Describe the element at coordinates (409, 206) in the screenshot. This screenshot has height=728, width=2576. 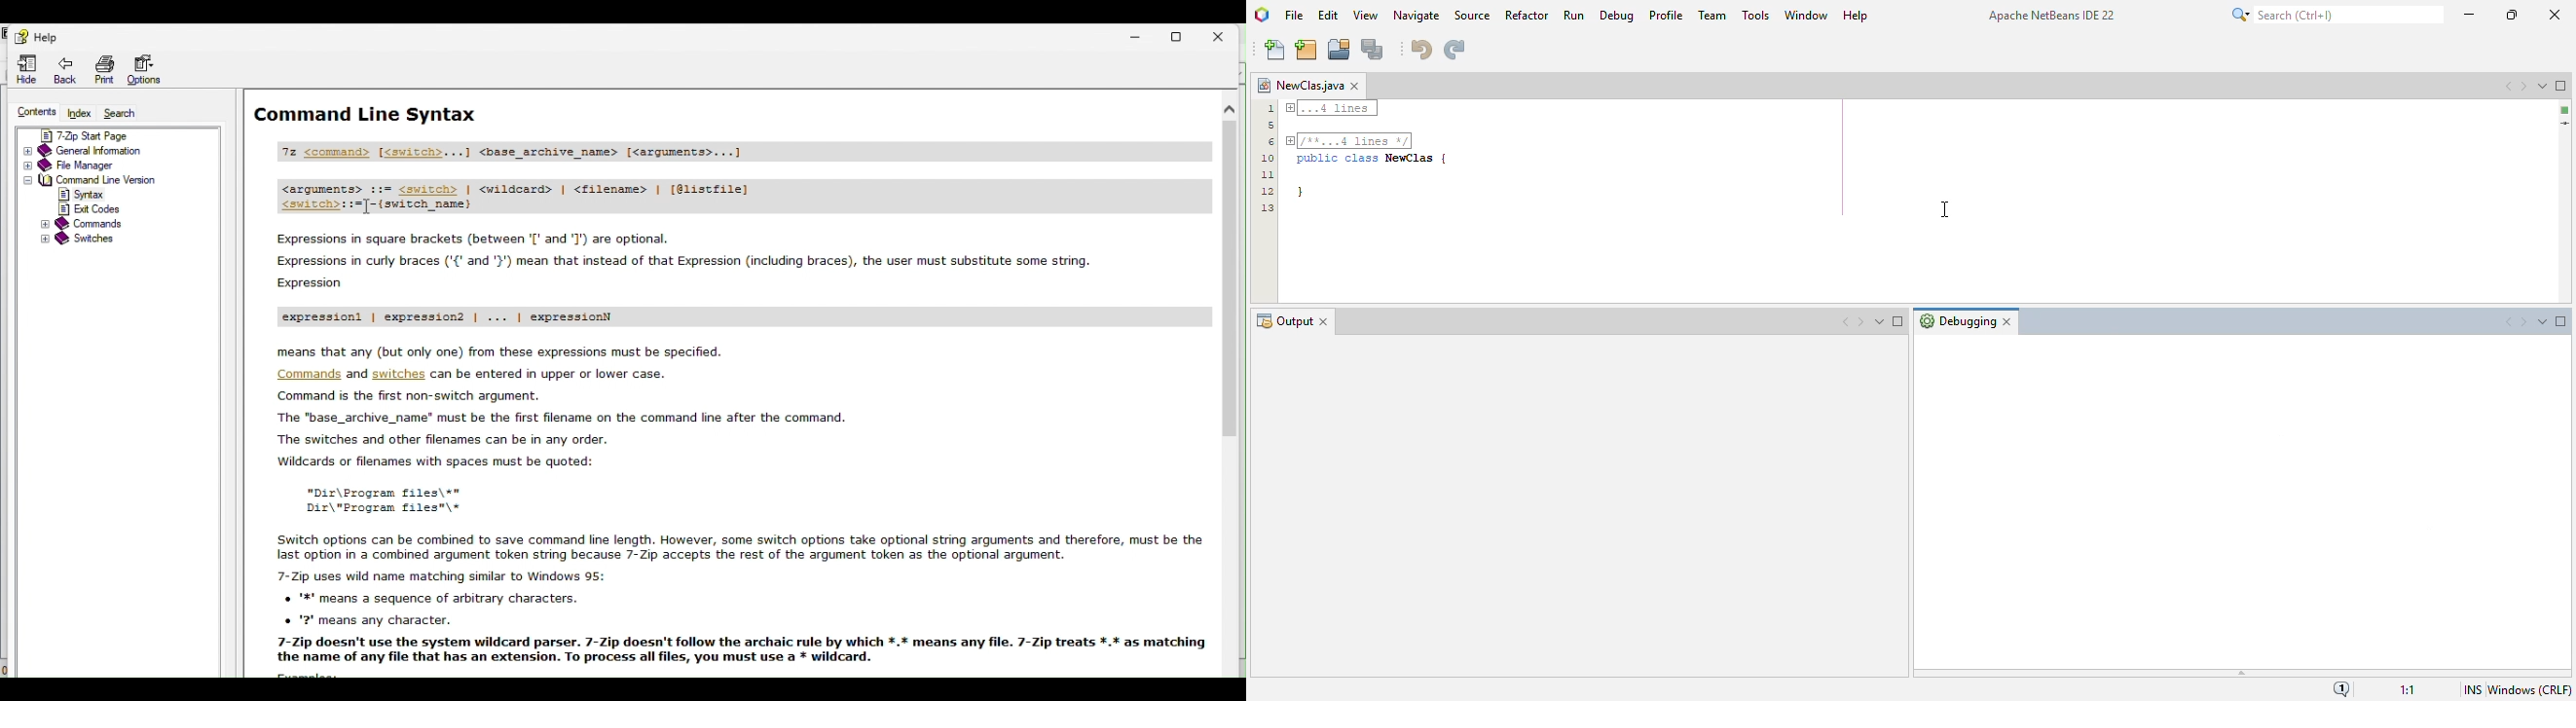
I see `switch name` at that location.